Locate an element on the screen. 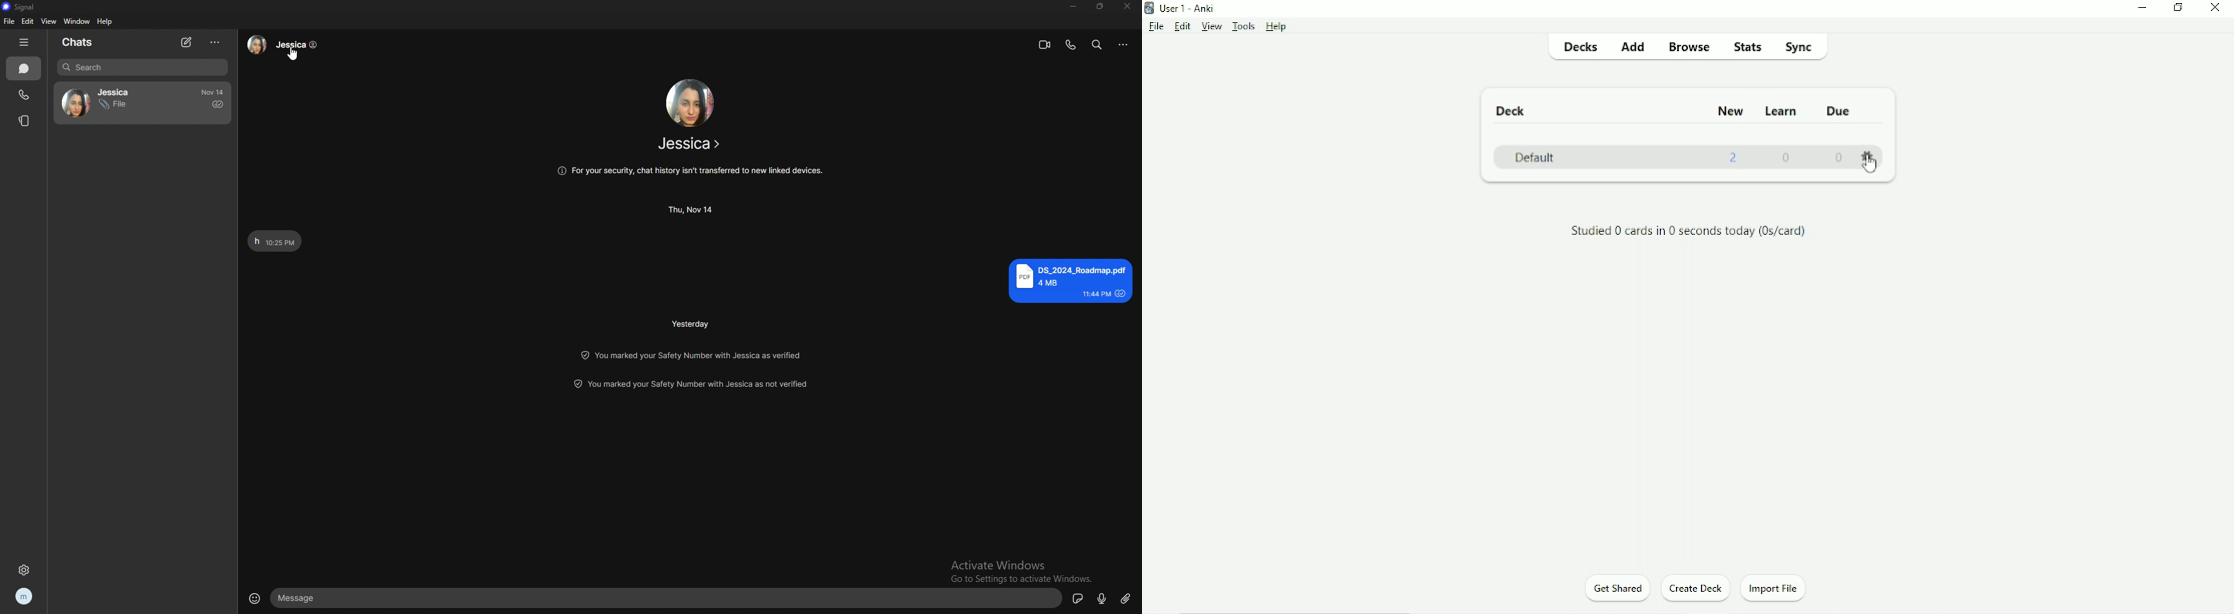 The height and width of the screenshot is (616, 2240). Help is located at coordinates (1277, 27).